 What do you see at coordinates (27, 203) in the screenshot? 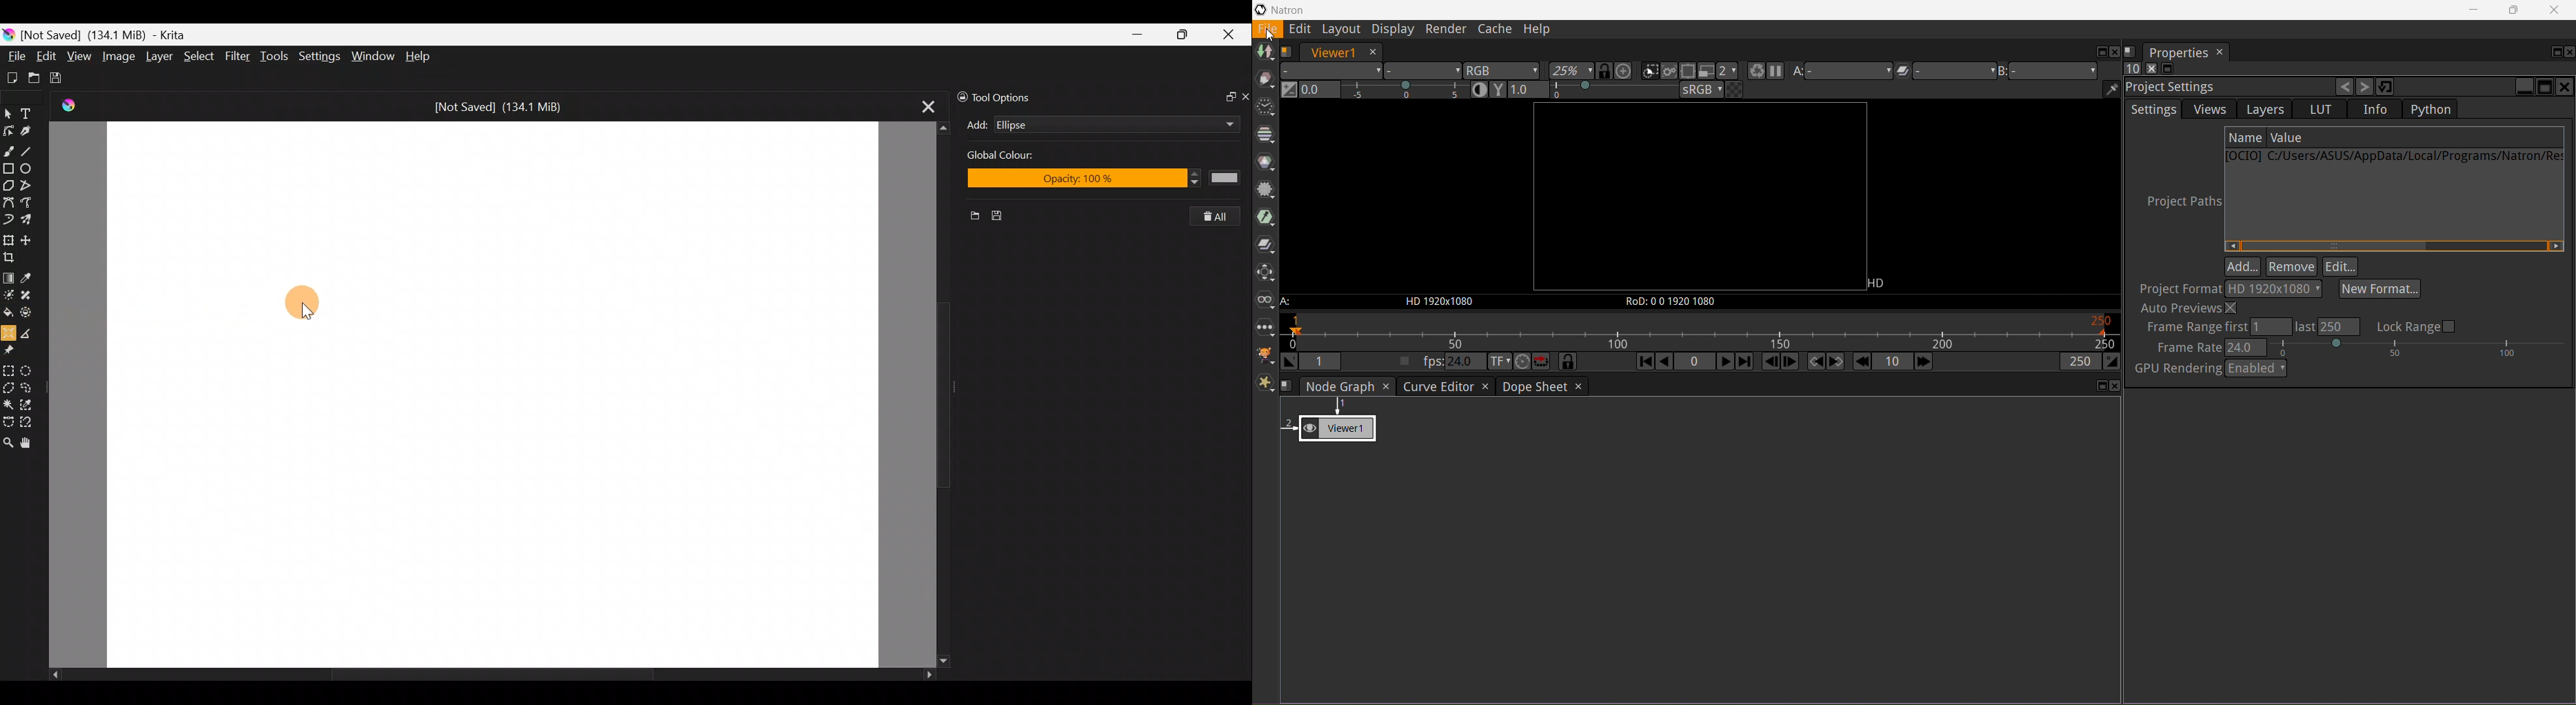
I see `Freehand path tool` at bounding box center [27, 203].